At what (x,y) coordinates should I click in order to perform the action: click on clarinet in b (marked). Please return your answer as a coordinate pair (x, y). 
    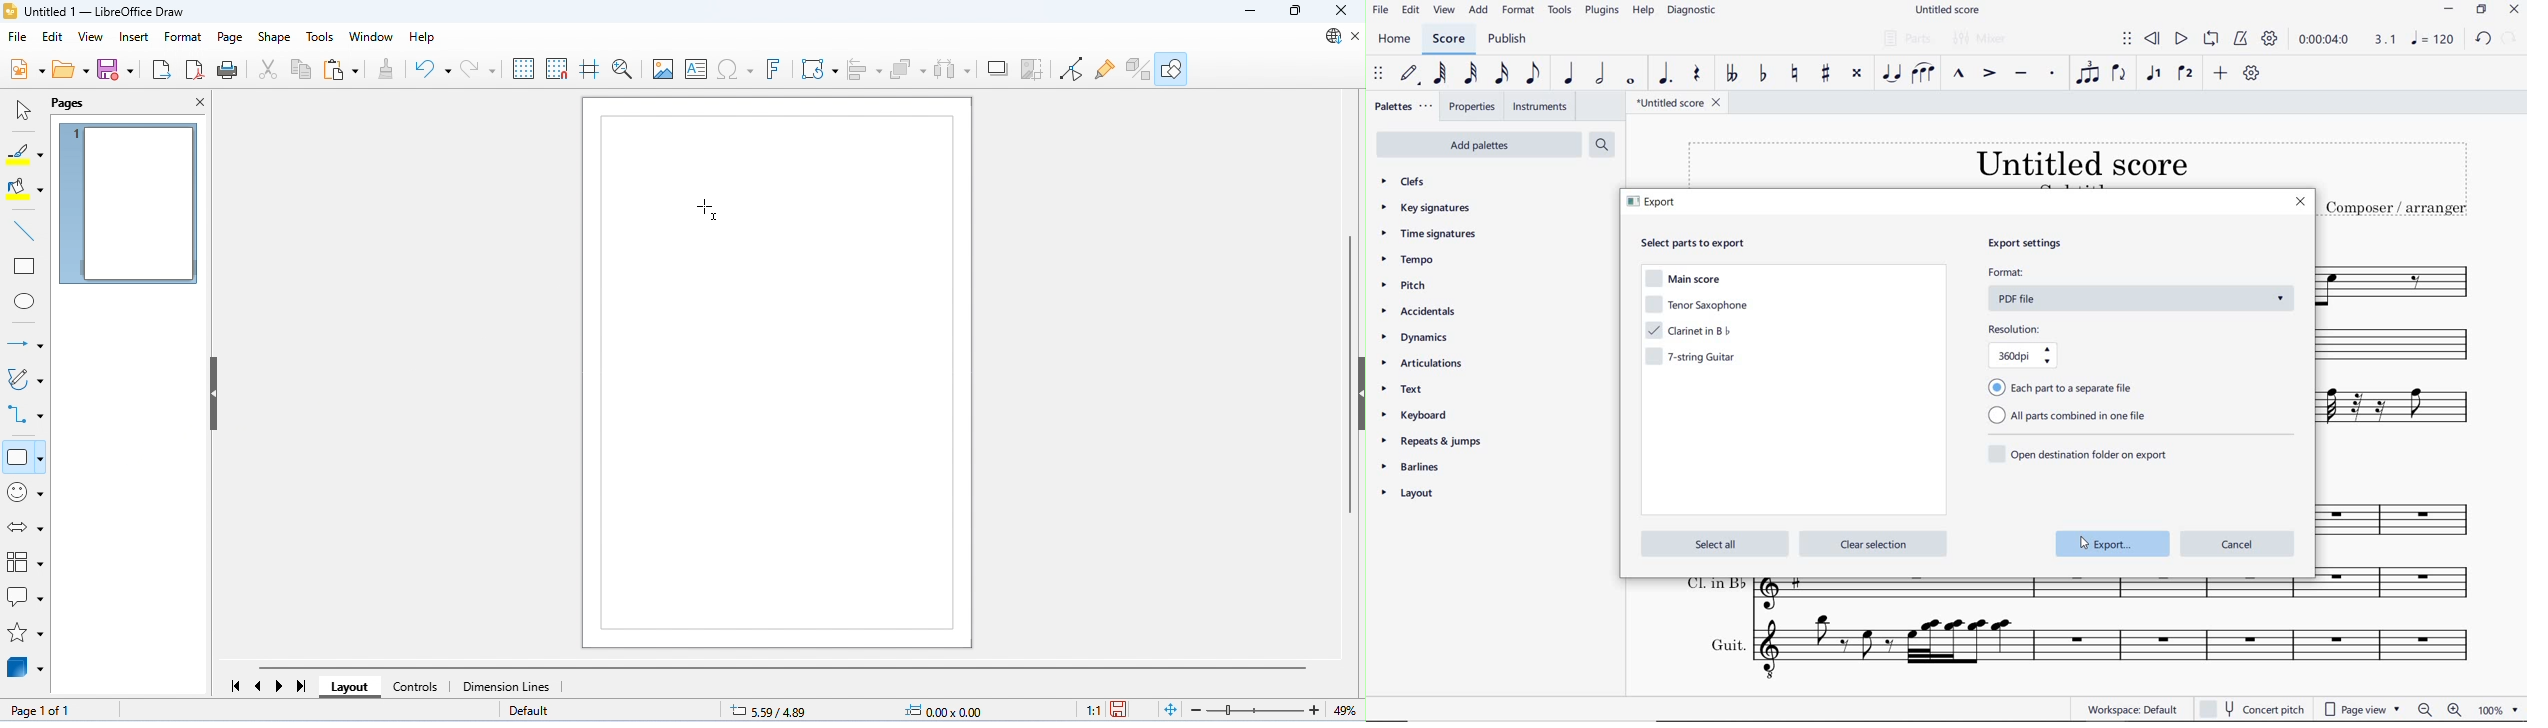
    Looking at the image, I should click on (1694, 330).